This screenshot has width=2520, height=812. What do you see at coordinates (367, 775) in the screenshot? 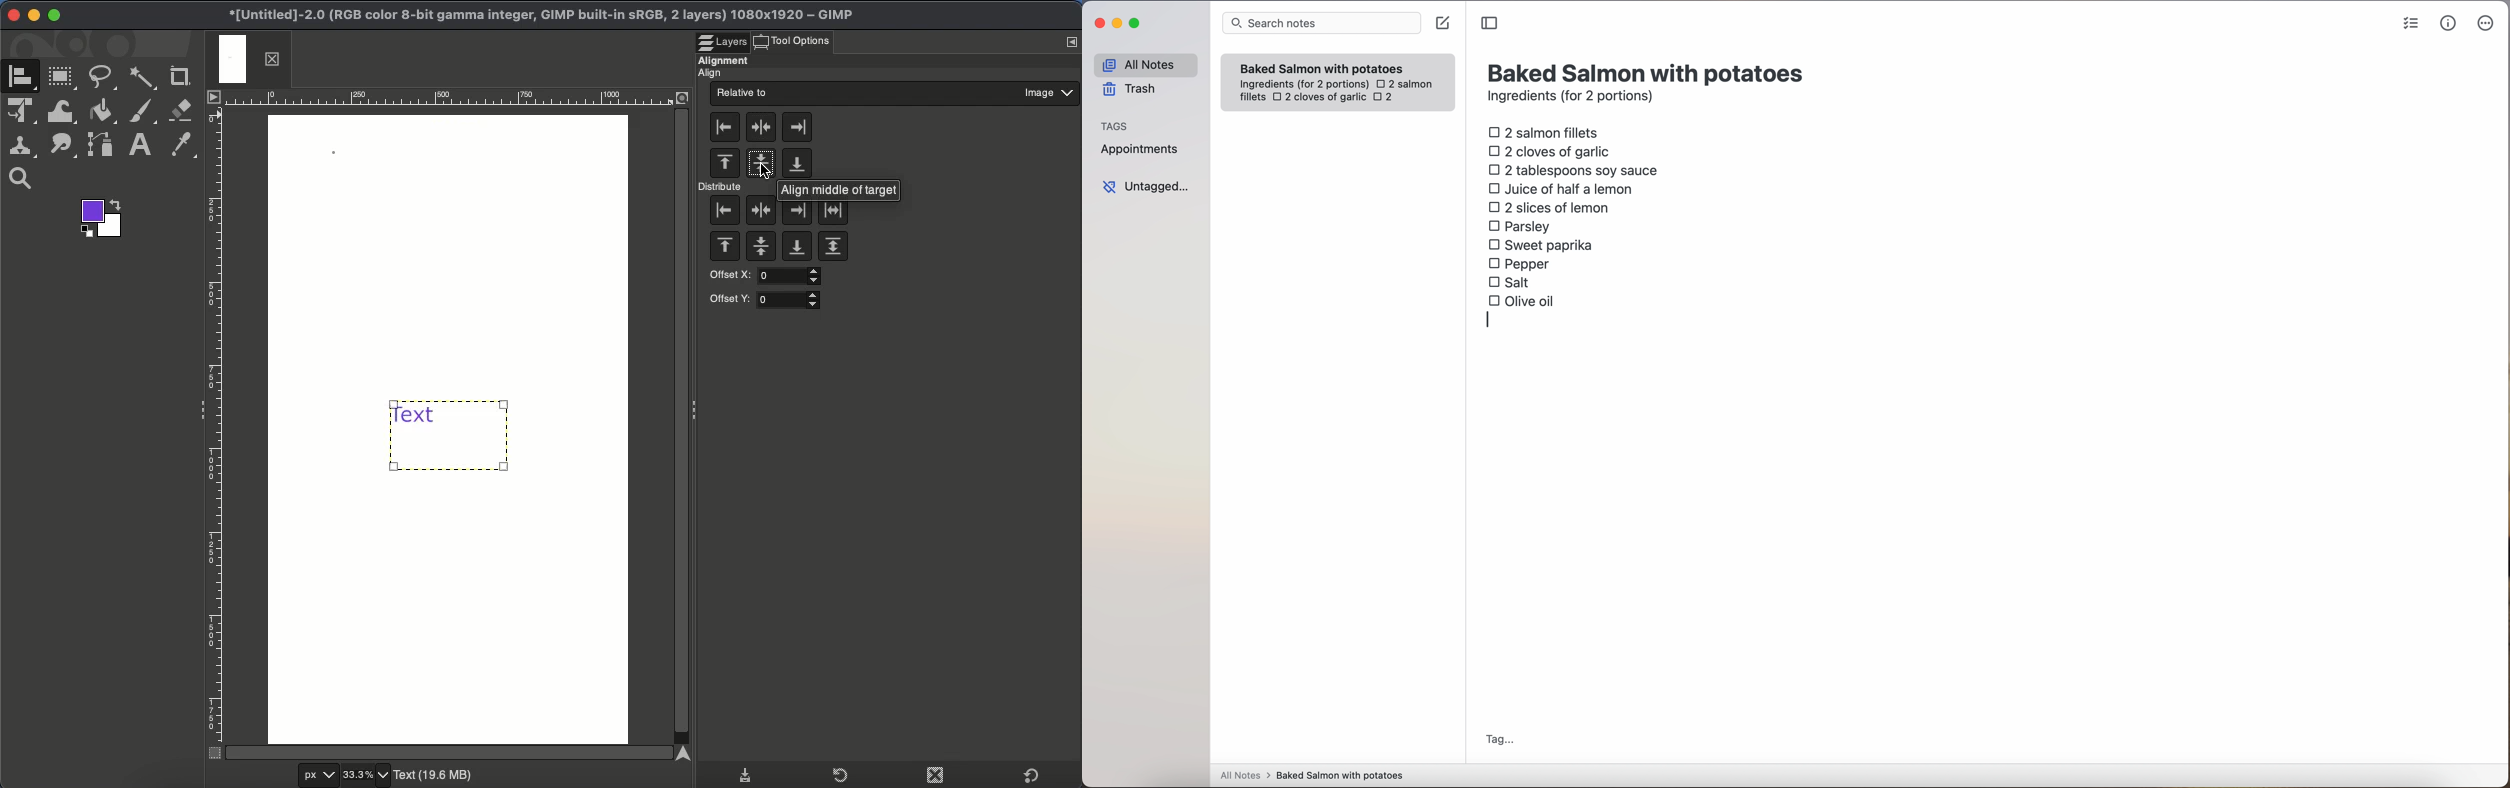
I see `33.3%` at bounding box center [367, 775].